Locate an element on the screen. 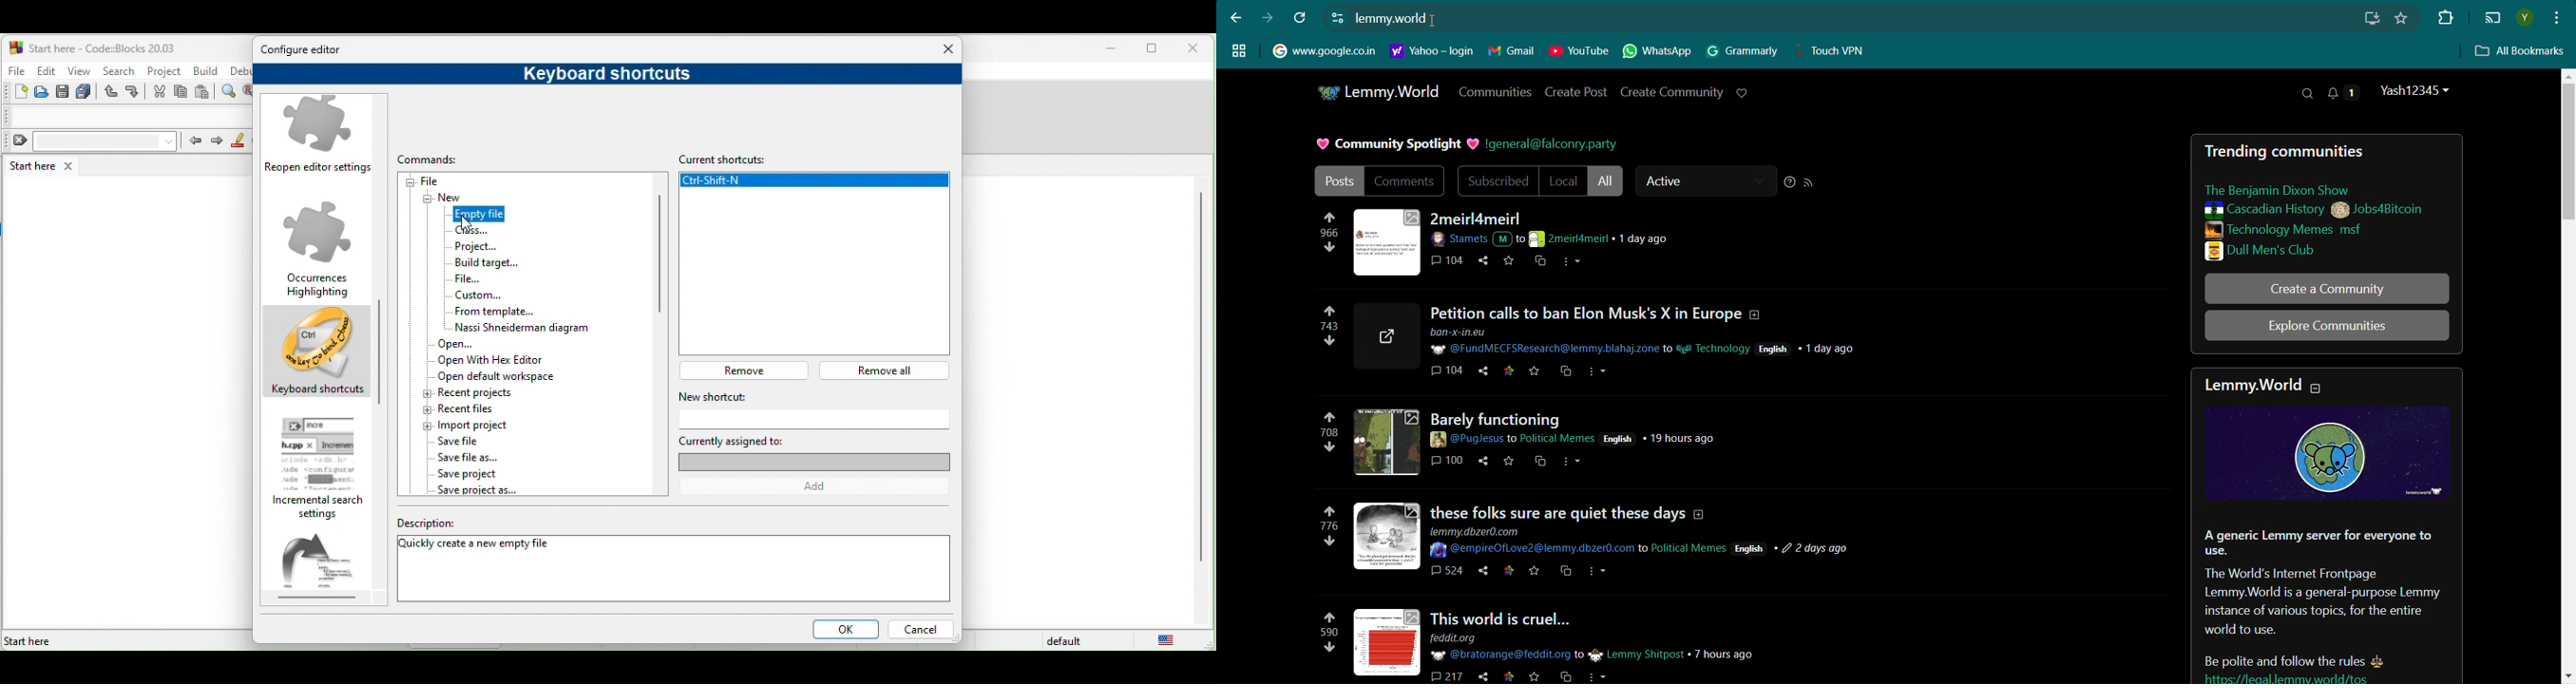  recent project is located at coordinates (468, 393).